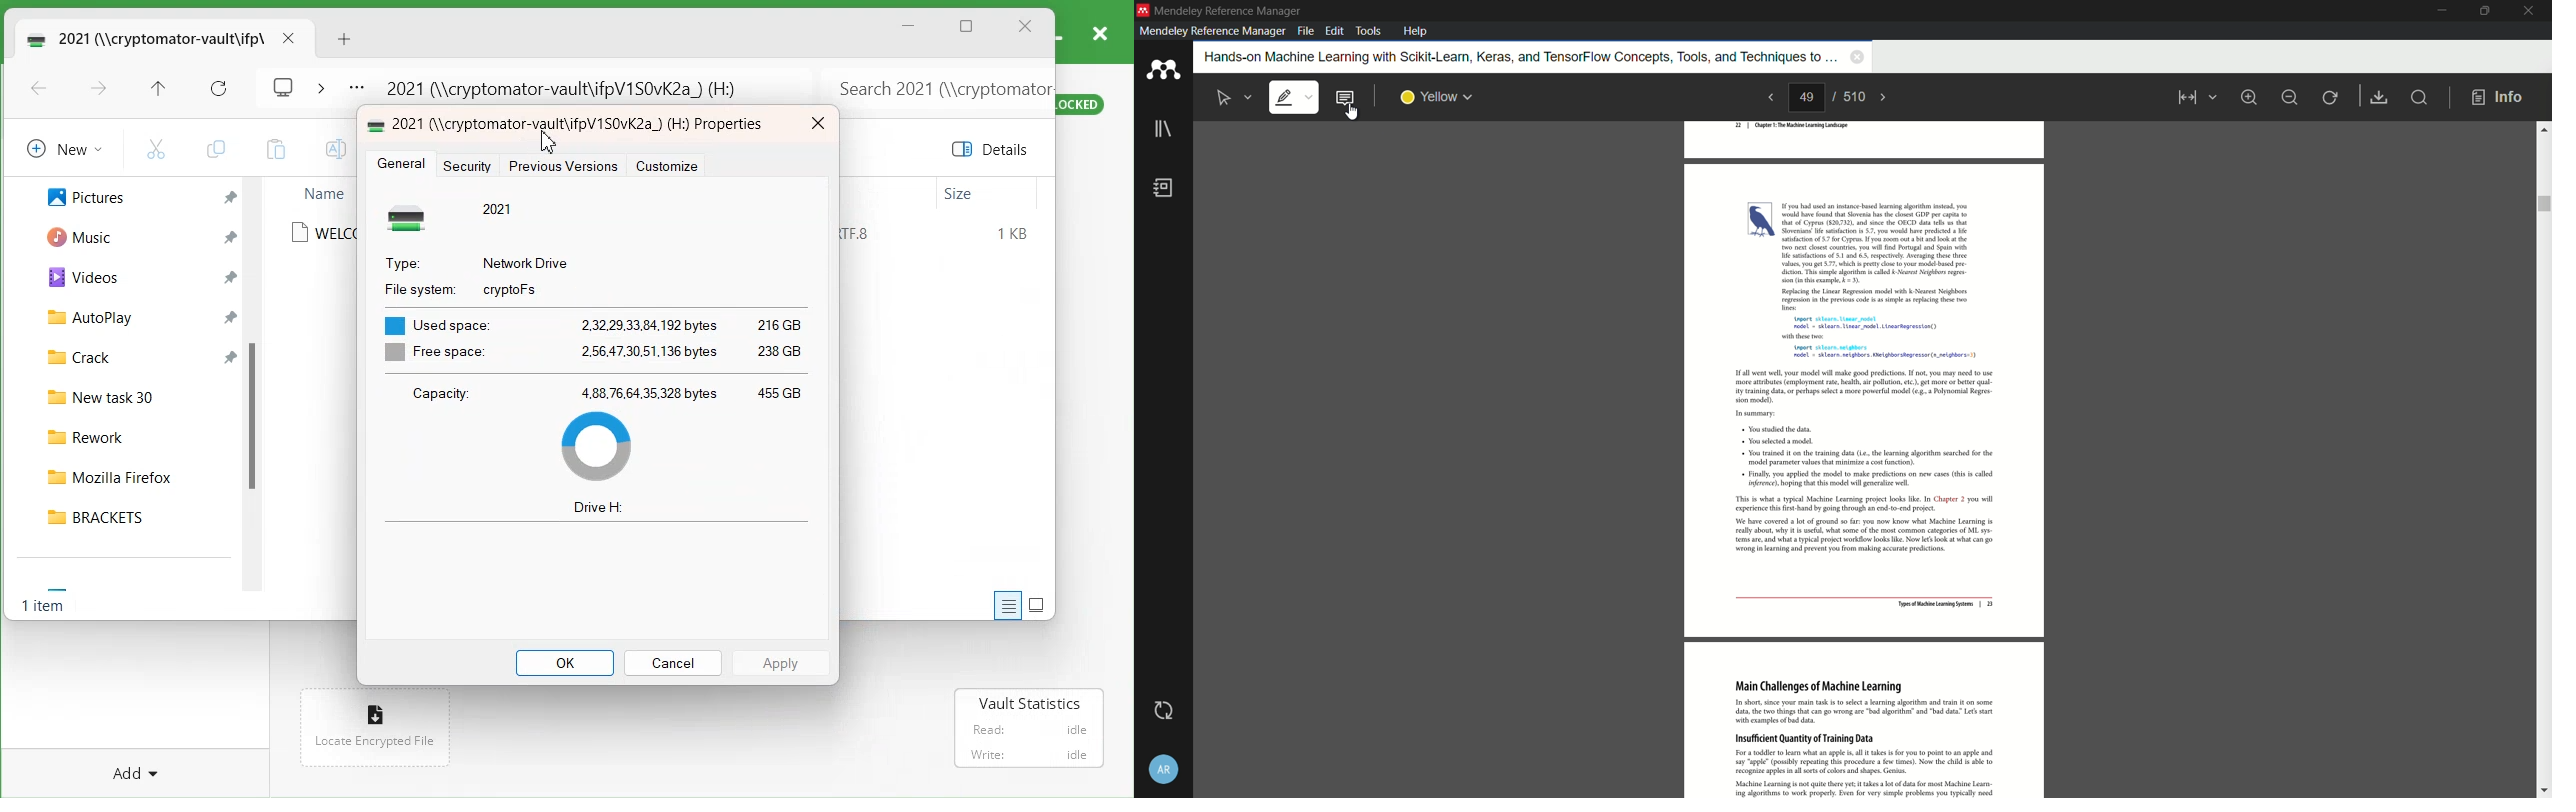 The width and height of the screenshot is (2576, 812). Describe the element at coordinates (2290, 96) in the screenshot. I see `zoom out` at that location.